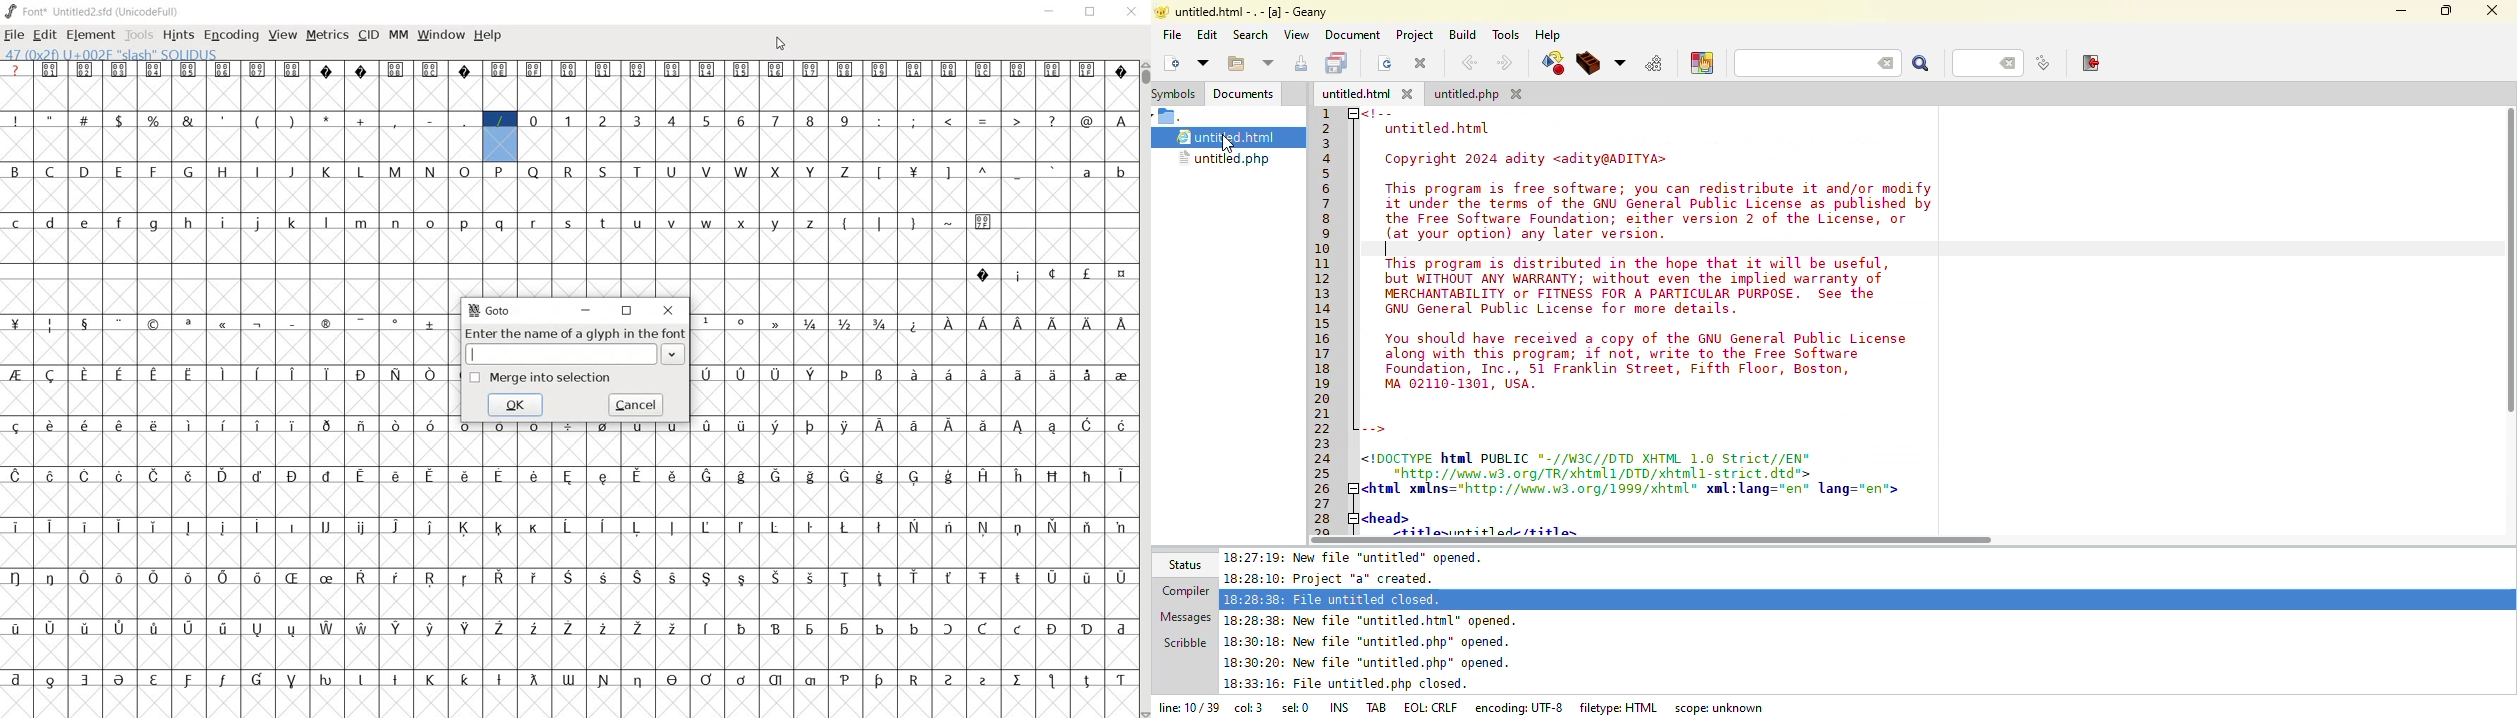  I want to click on glyph, so click(1053, 476).